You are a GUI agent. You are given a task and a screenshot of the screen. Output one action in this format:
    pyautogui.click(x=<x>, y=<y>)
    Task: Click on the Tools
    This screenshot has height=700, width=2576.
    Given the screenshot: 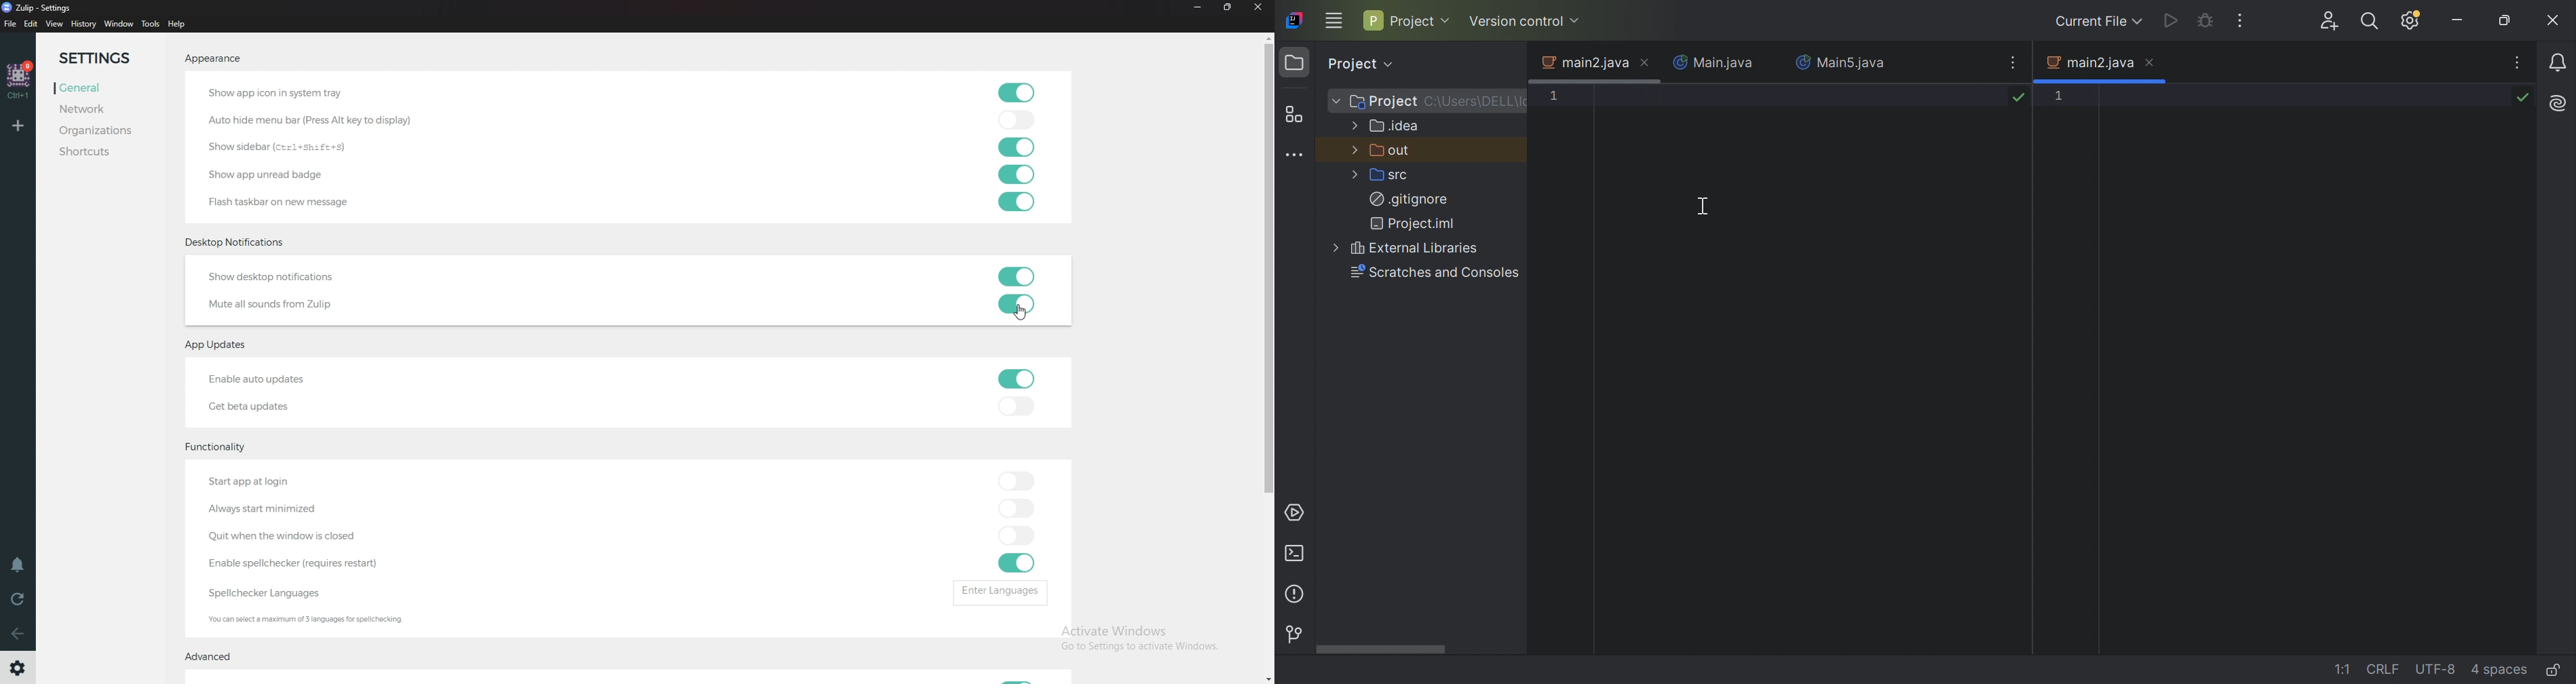 What is the action you would take?
    pyautogui.click(x=151, y=24)
    